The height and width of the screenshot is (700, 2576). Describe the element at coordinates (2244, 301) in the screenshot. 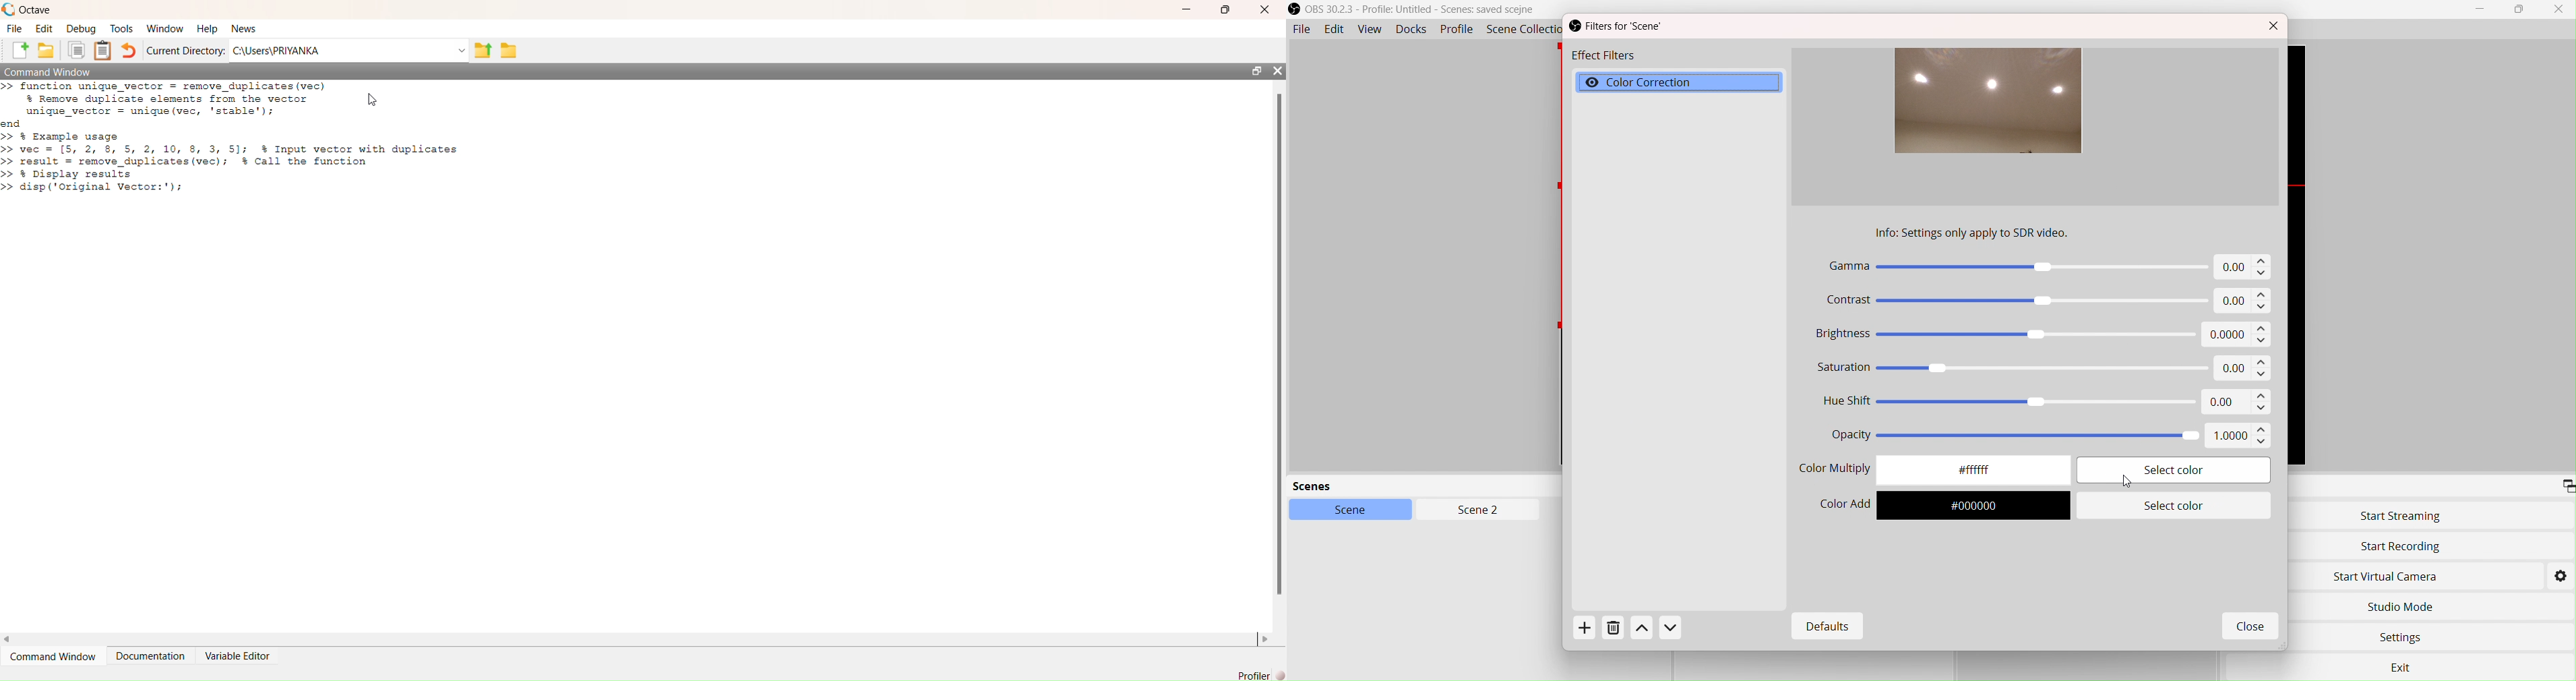

I see `0.00` at that location.